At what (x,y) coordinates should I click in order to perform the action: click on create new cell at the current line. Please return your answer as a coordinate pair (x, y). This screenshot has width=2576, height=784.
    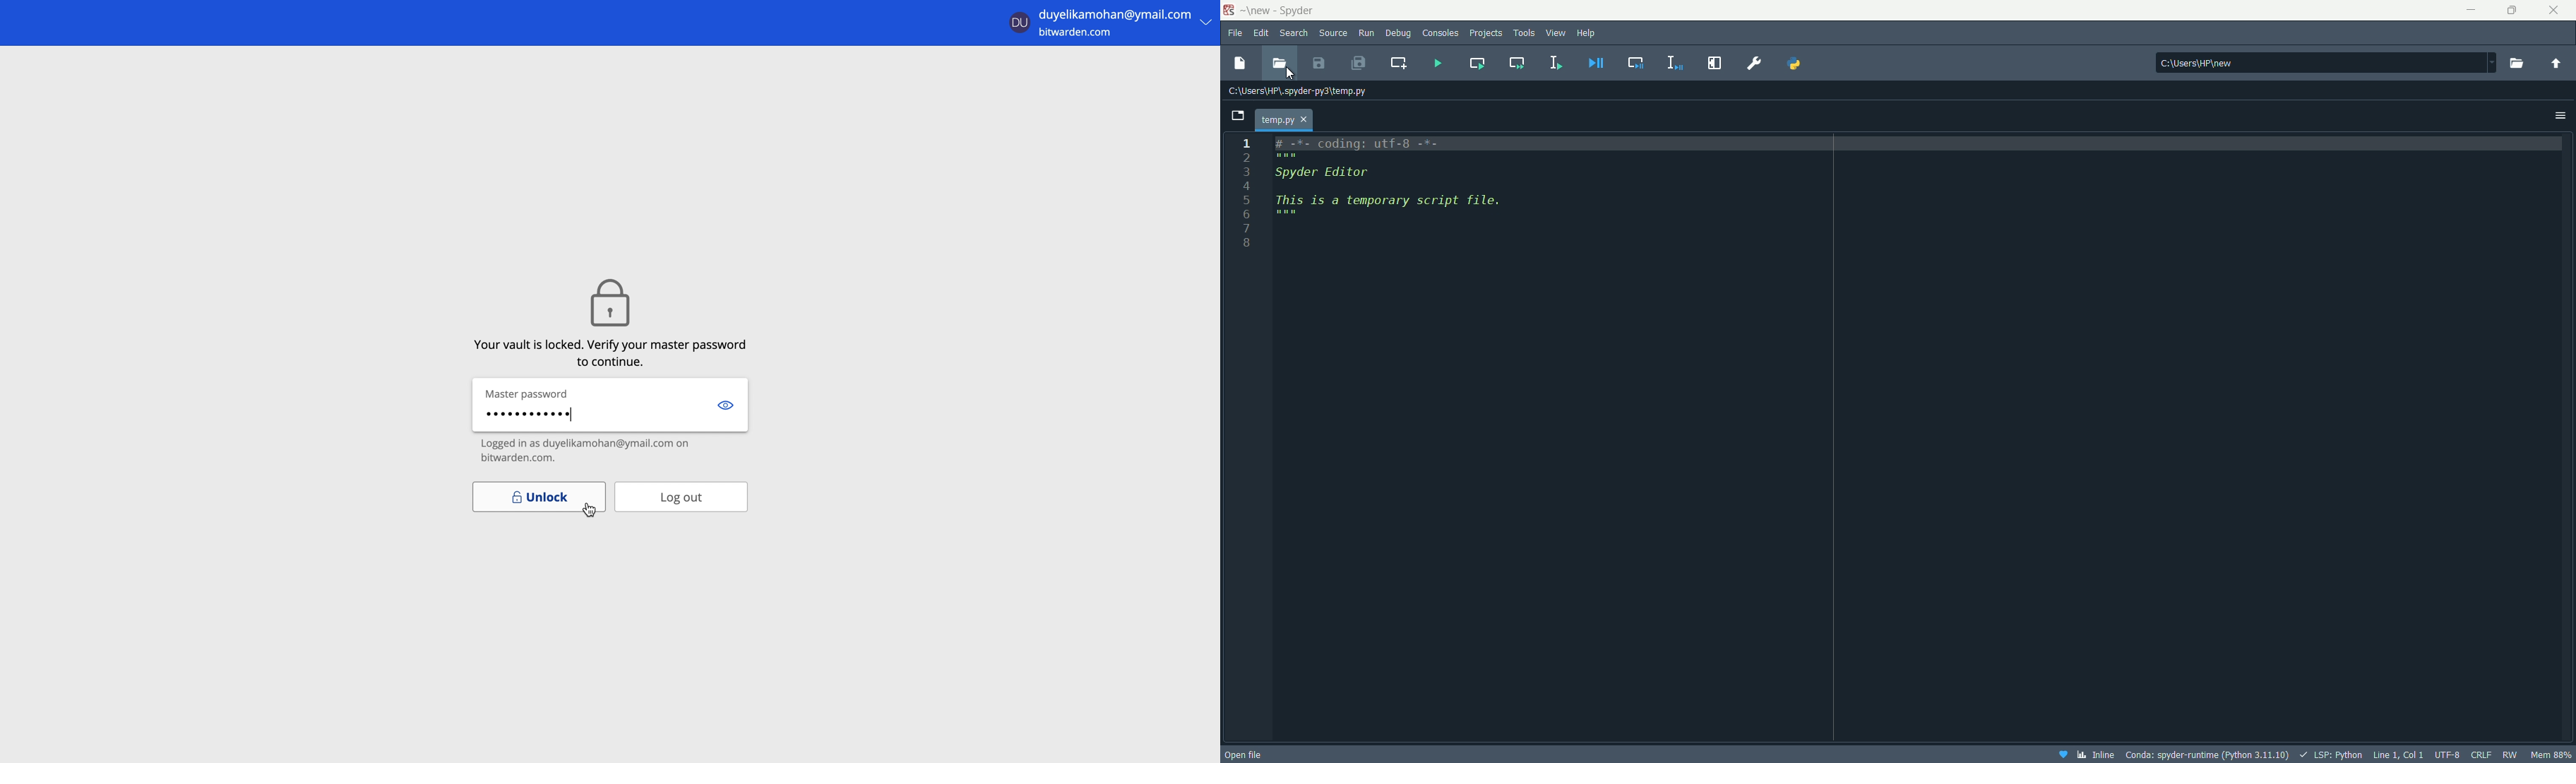
    Looking at the image, I should click on (1397, 62).